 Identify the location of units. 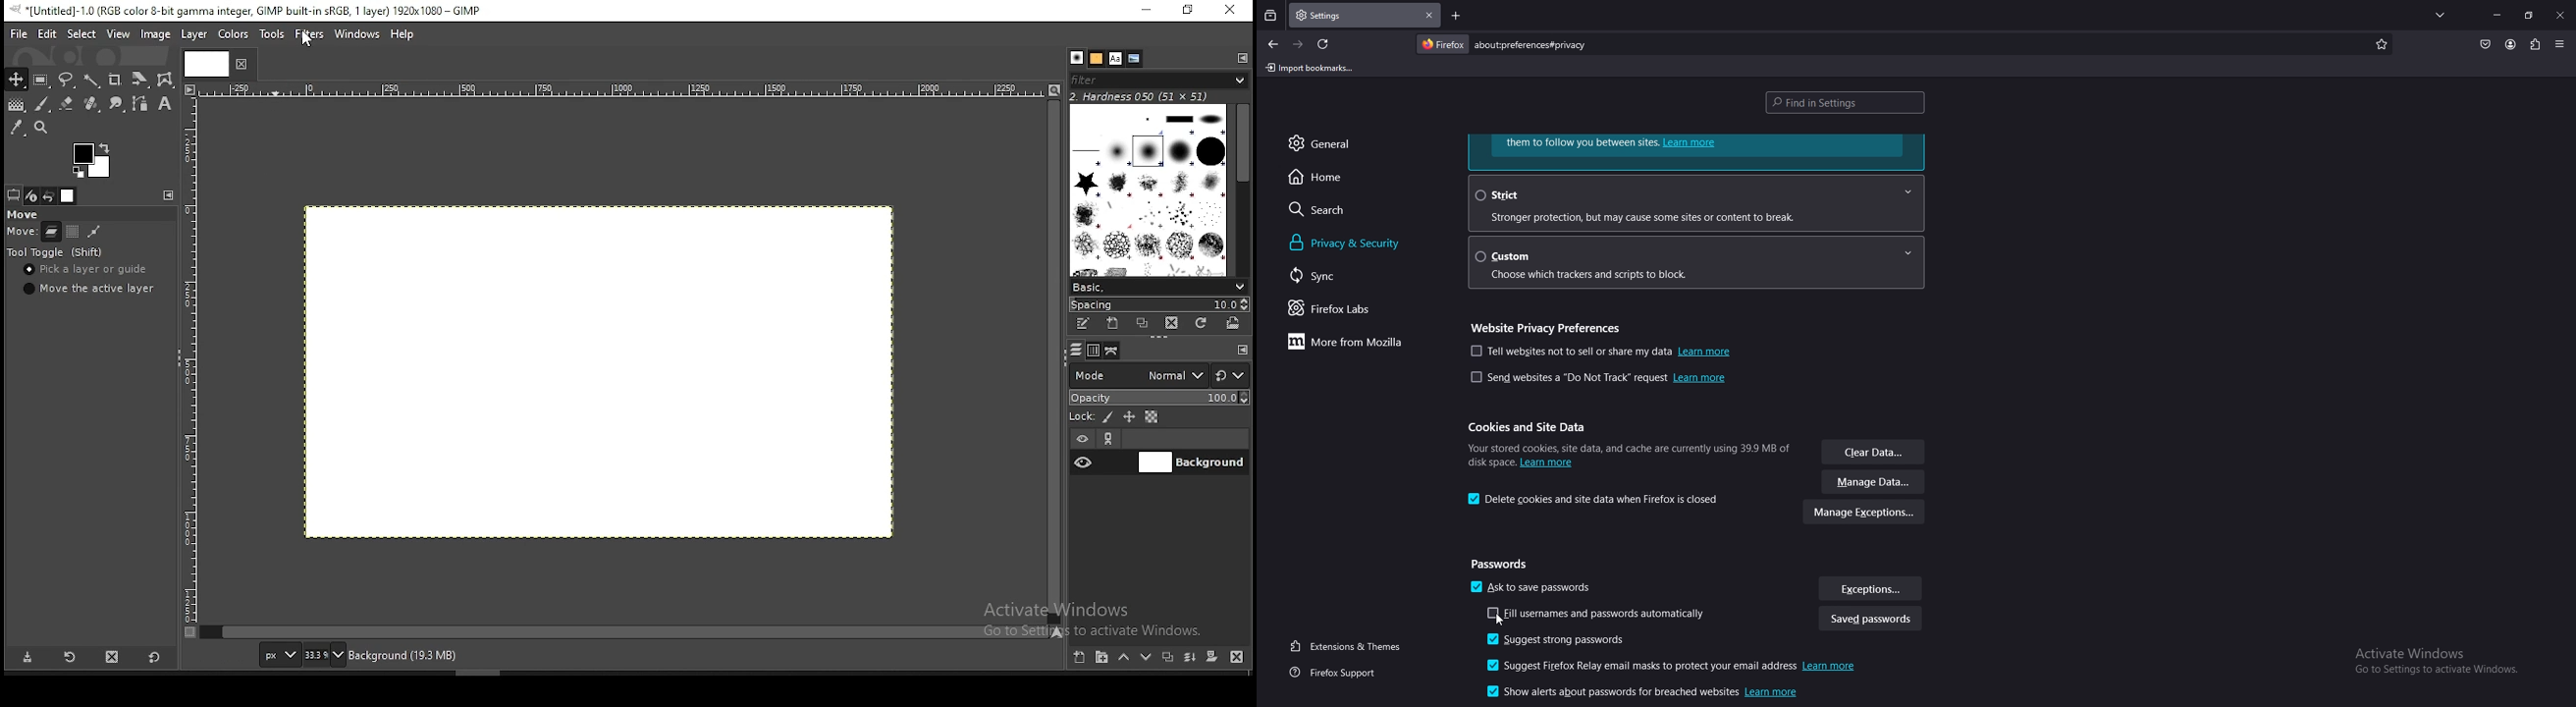
(279, 654).